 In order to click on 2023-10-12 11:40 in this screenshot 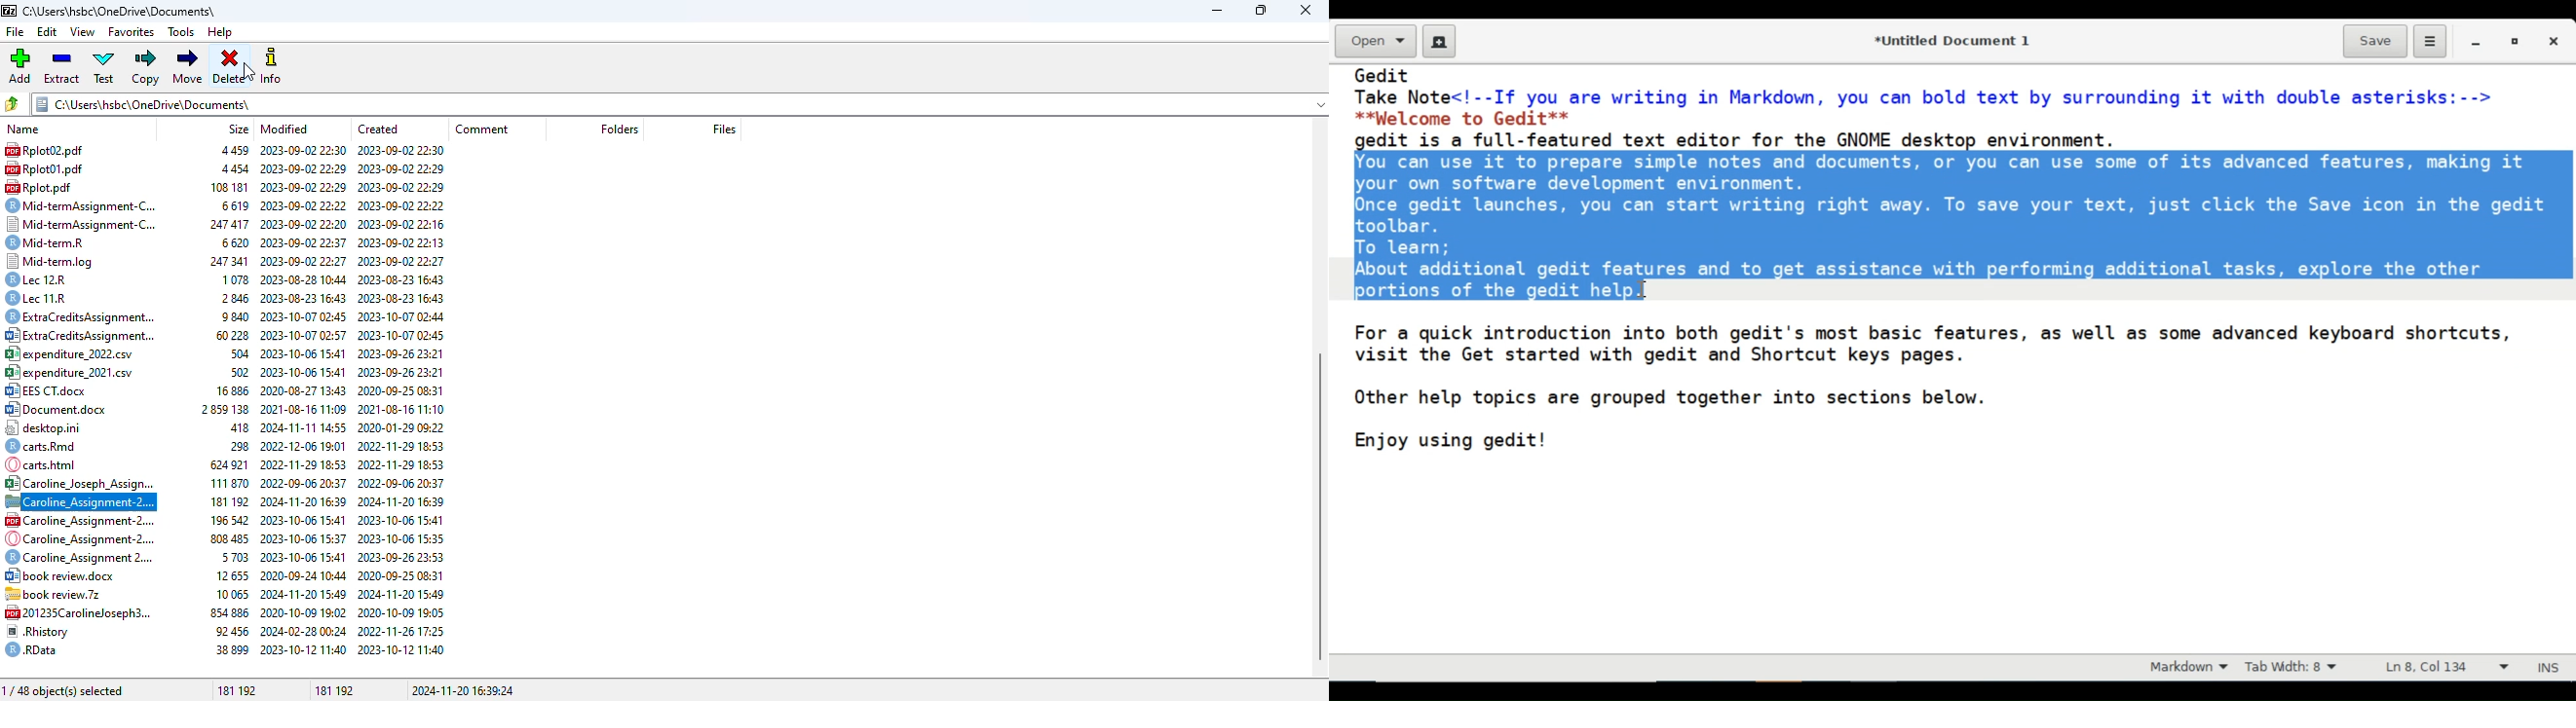, I will do `click(403, 649)`.